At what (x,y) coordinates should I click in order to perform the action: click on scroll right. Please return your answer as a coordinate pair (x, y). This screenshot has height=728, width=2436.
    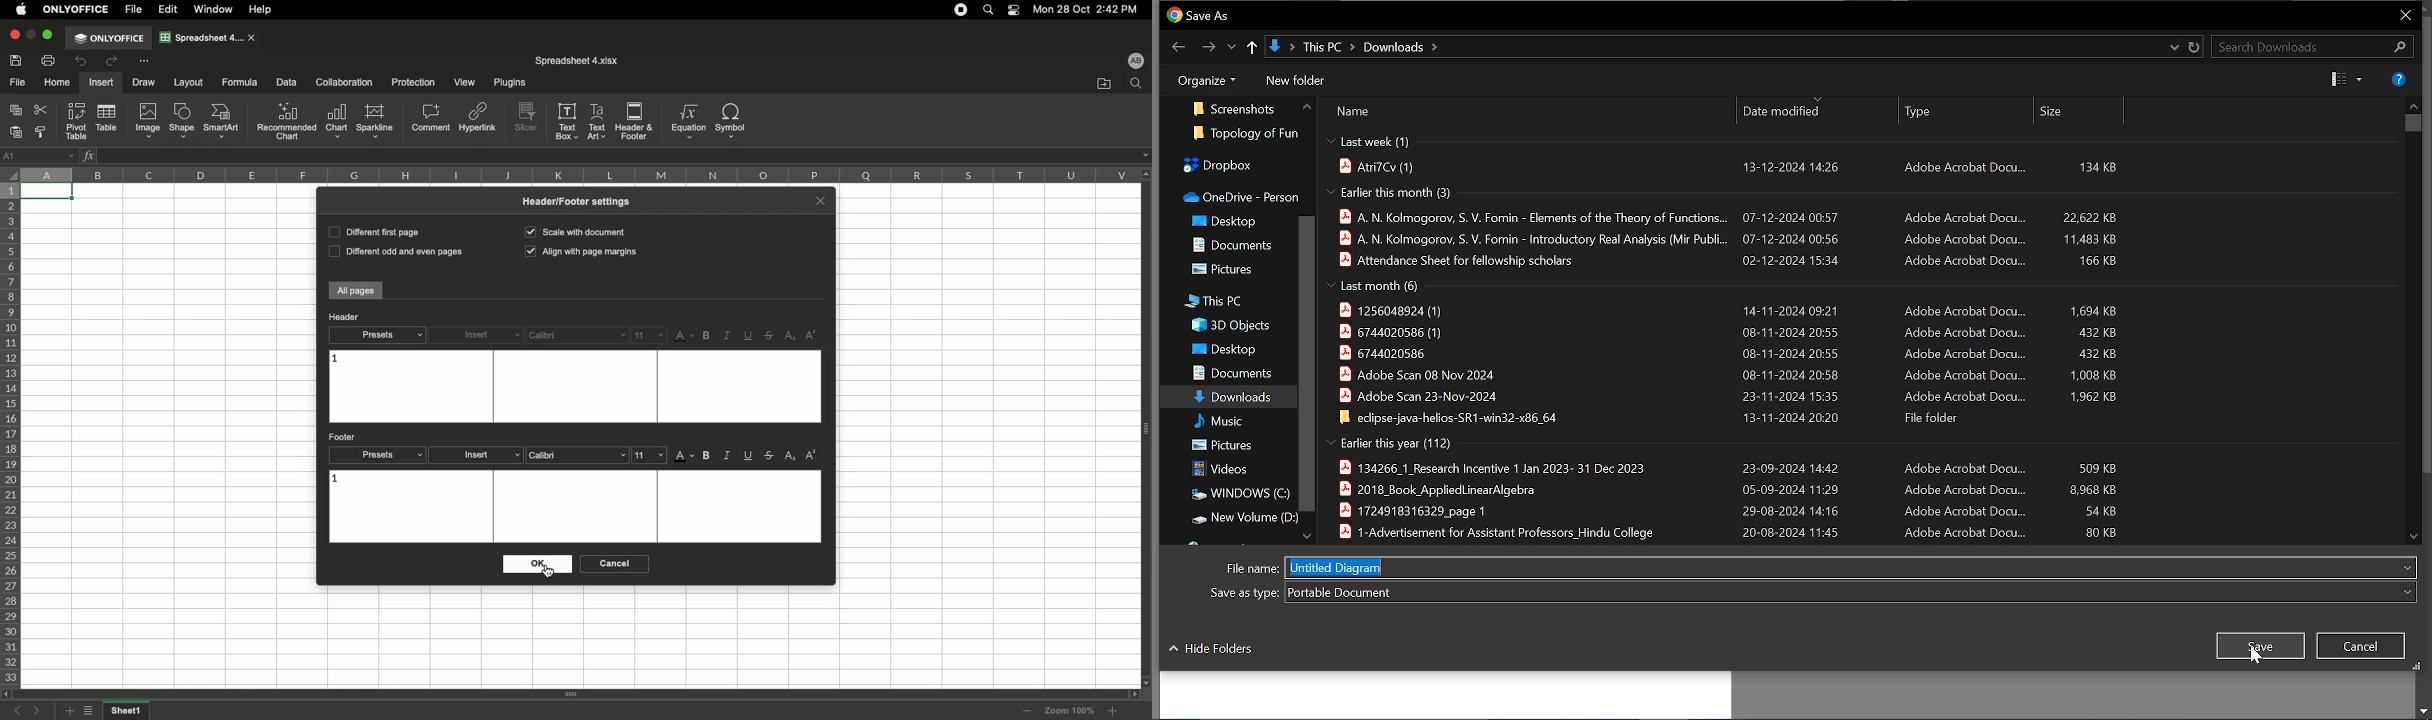
    Looking at the image, I should click on (1131, 694).